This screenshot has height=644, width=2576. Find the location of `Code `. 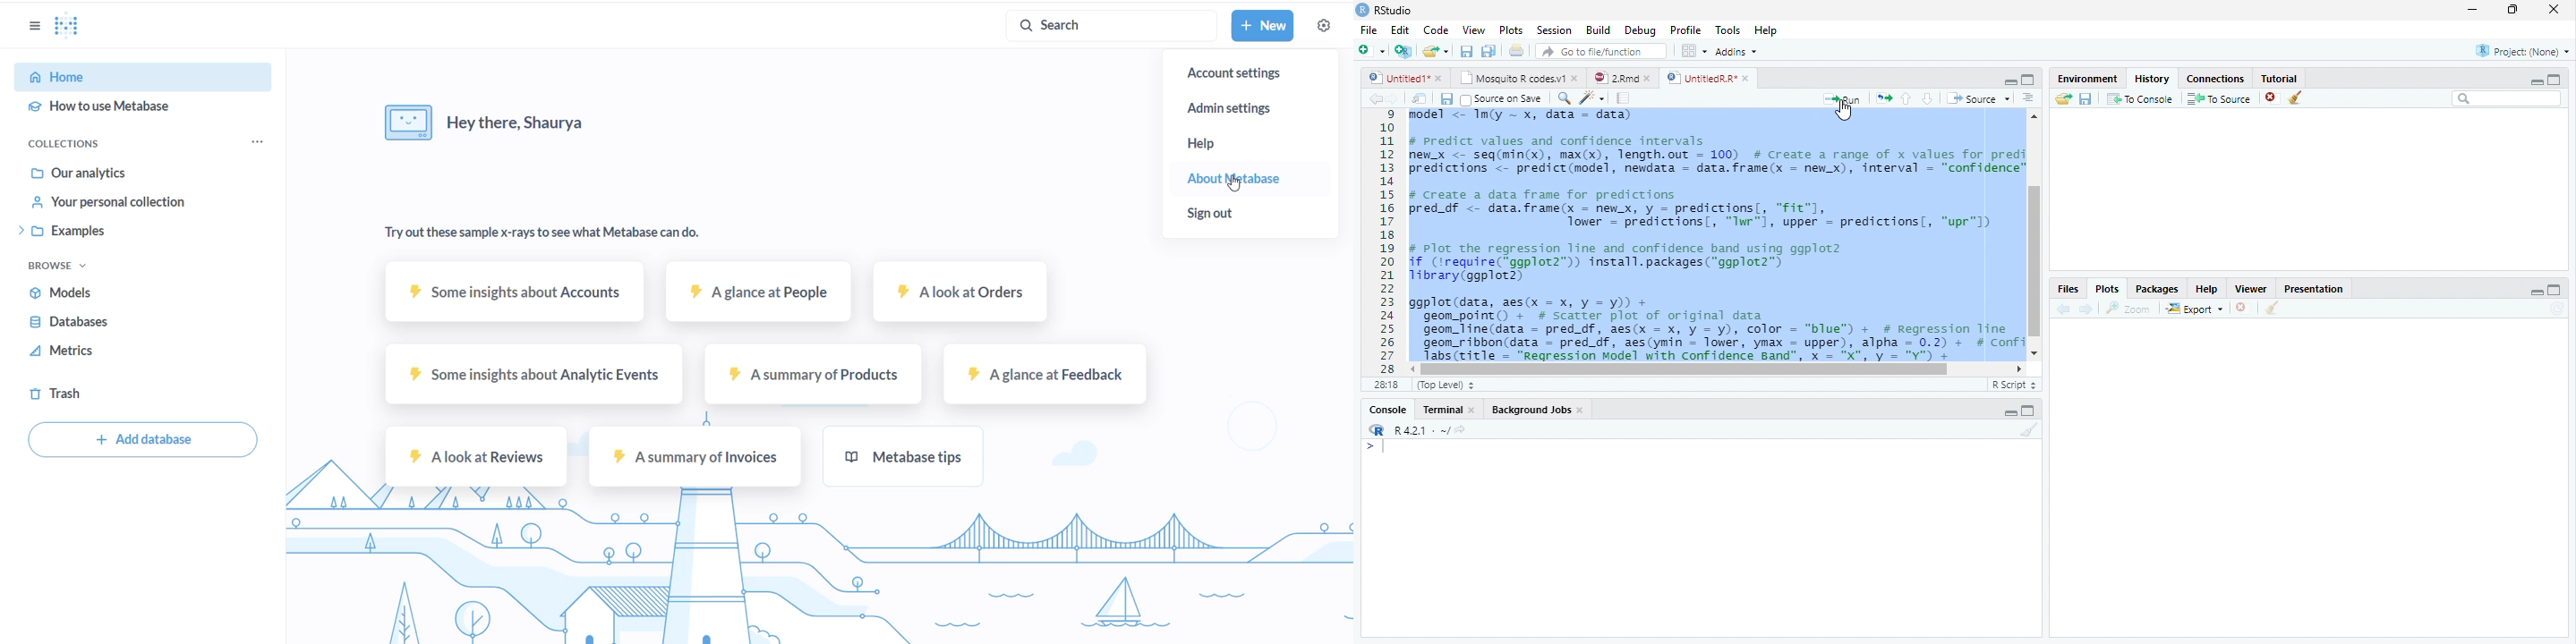

Code  is located at coordinates (1593, 98).